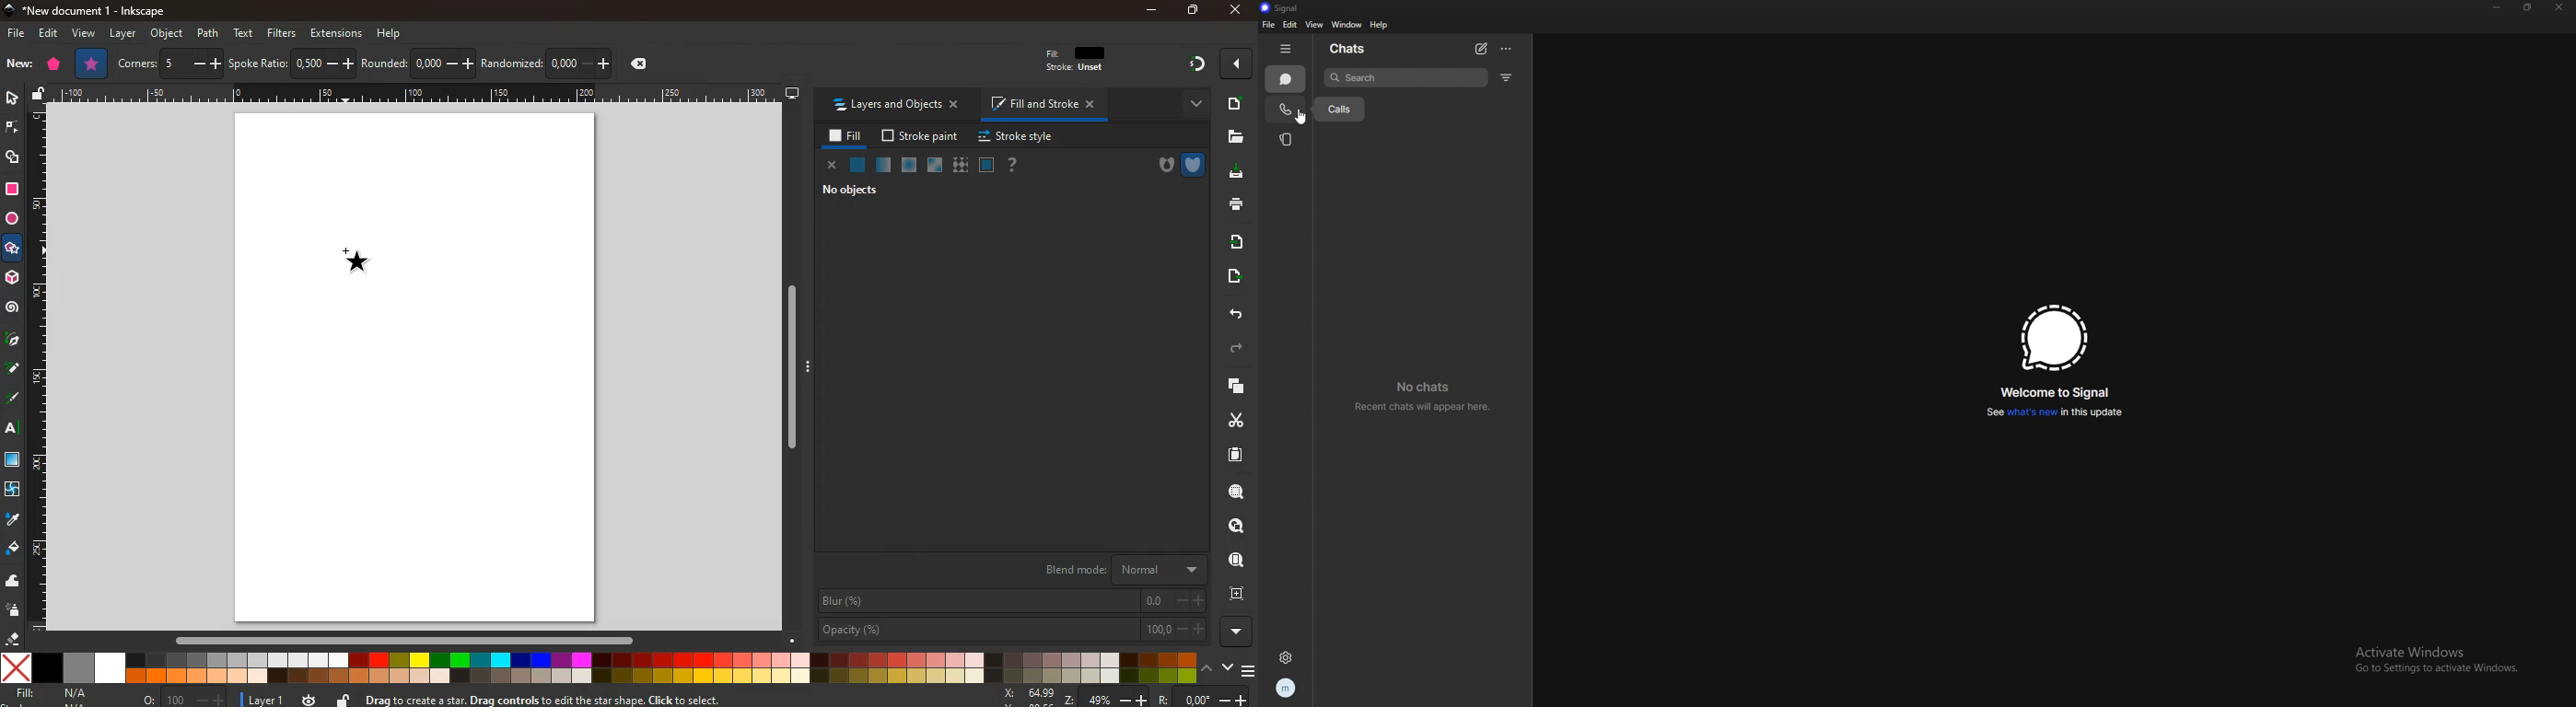  What do you see at coordinates (1286, 108) in the screenshot?
I see `calls` at bounding box center [1286, 108].